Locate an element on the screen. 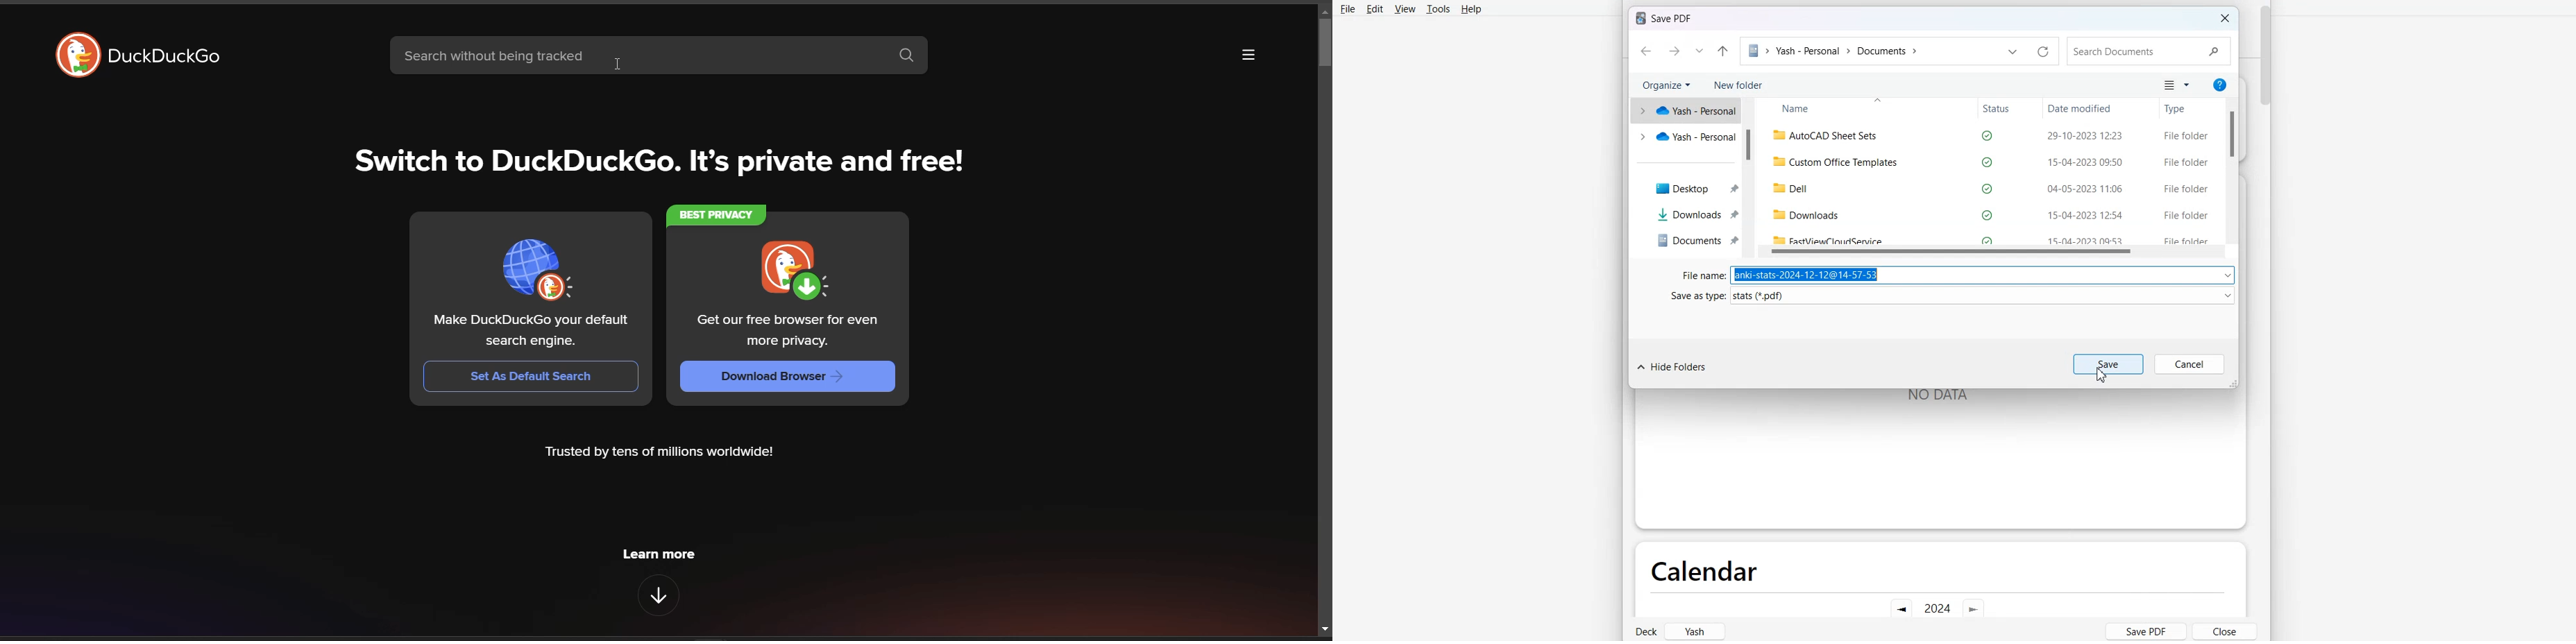  File is located at coordinates (1347, 9).